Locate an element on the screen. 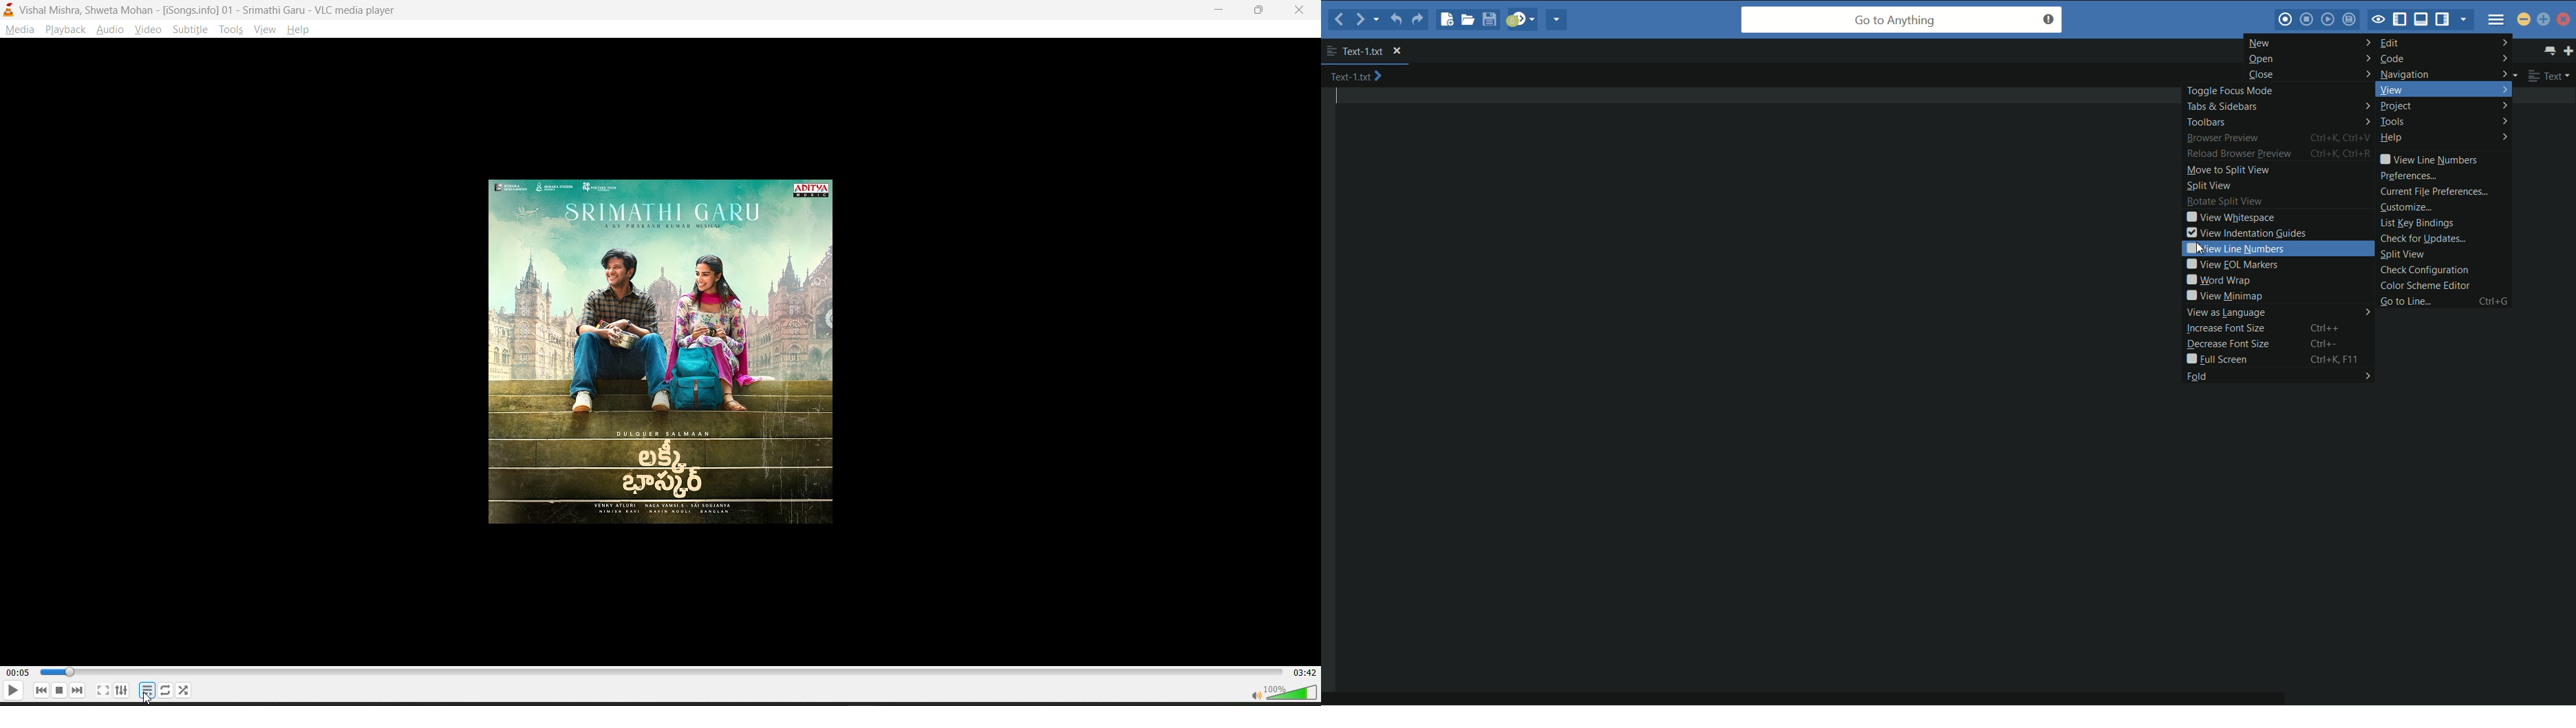 This screenshot has height=728, width=2576. close is located at coordinates (1299, 9).